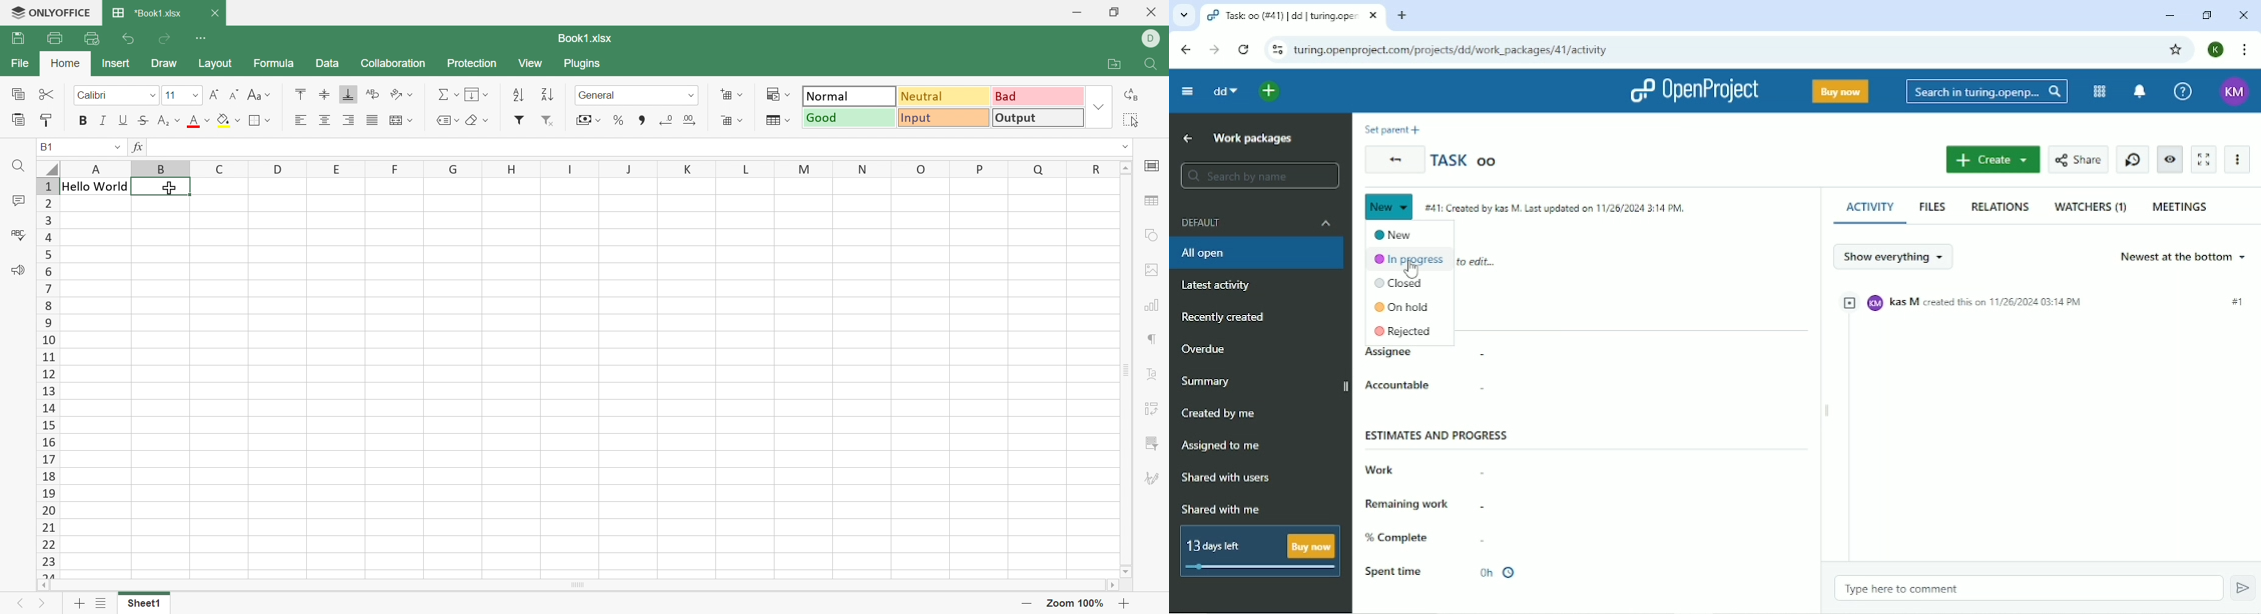 Image resolution: width=2268 pixels, height=616 pixels. What do you see at coordinates (104, 122) in the screenshot?
I see `Italic` at bounding box center [104, 122].